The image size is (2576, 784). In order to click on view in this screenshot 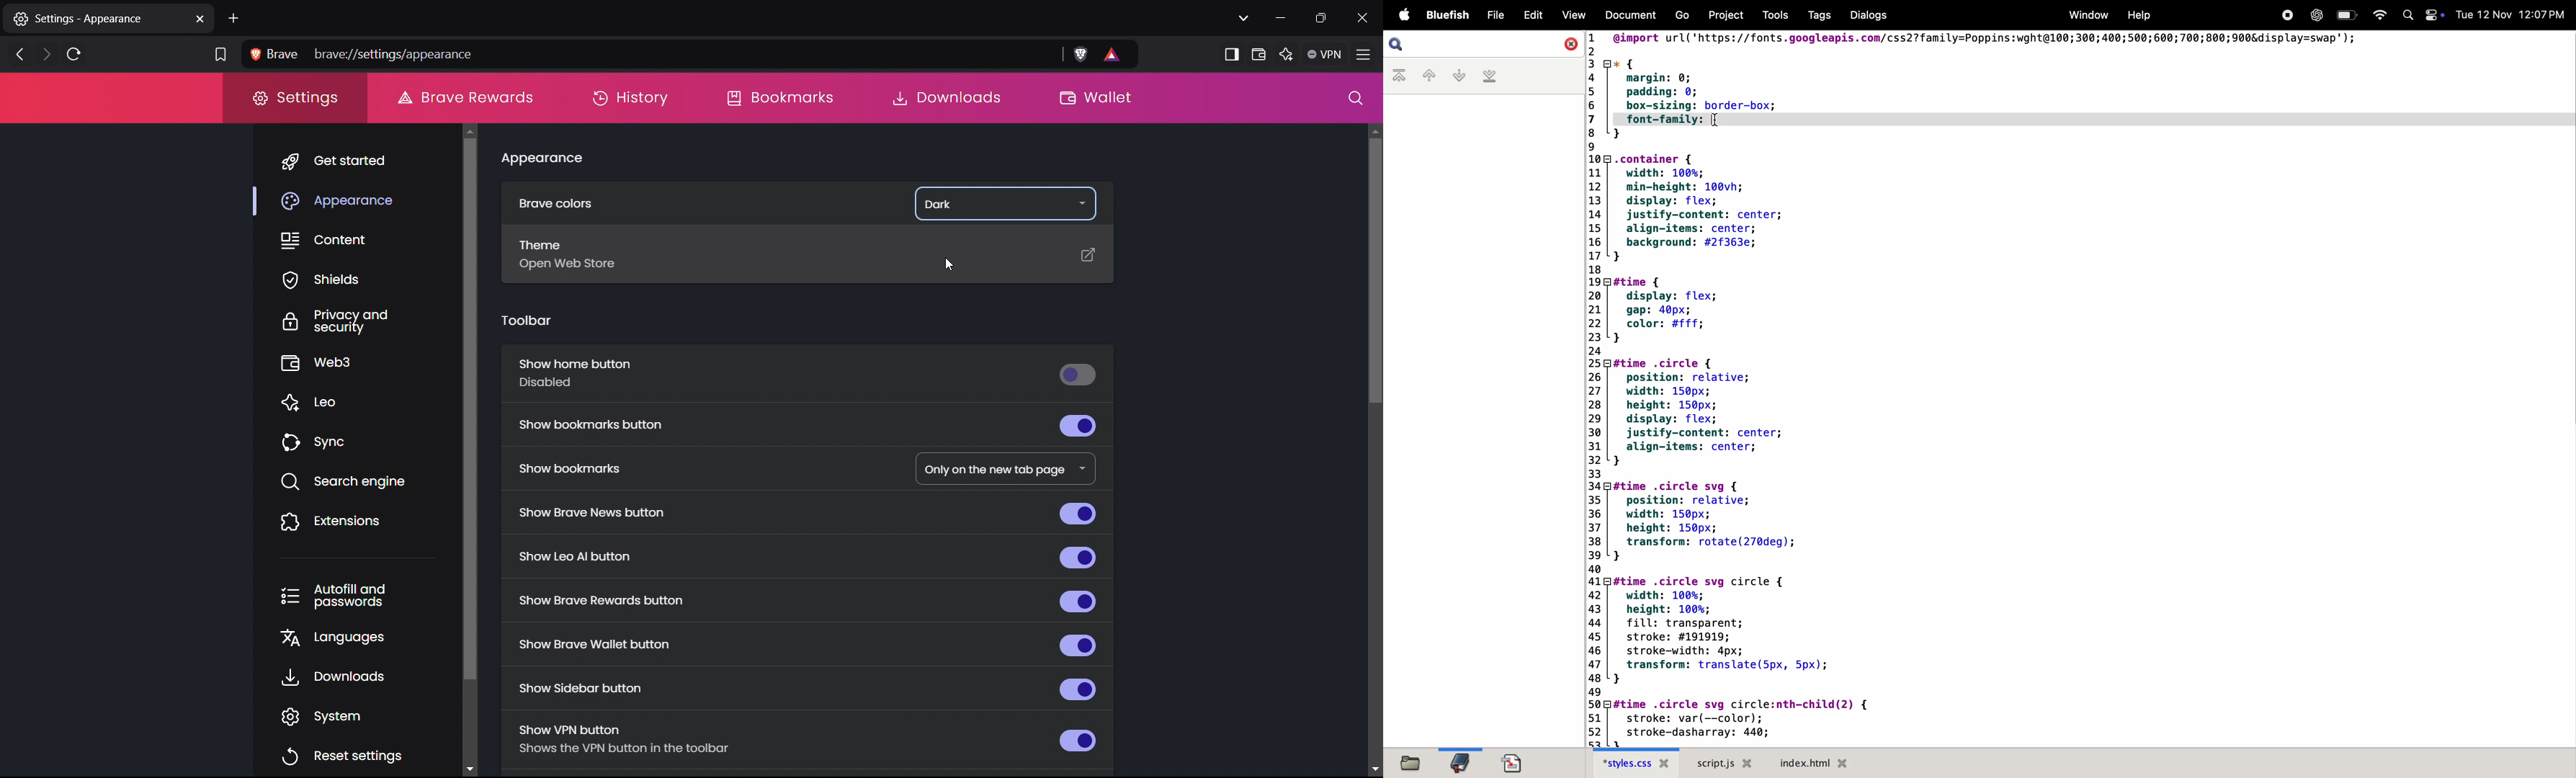, I will do `click(1573, 16)`.